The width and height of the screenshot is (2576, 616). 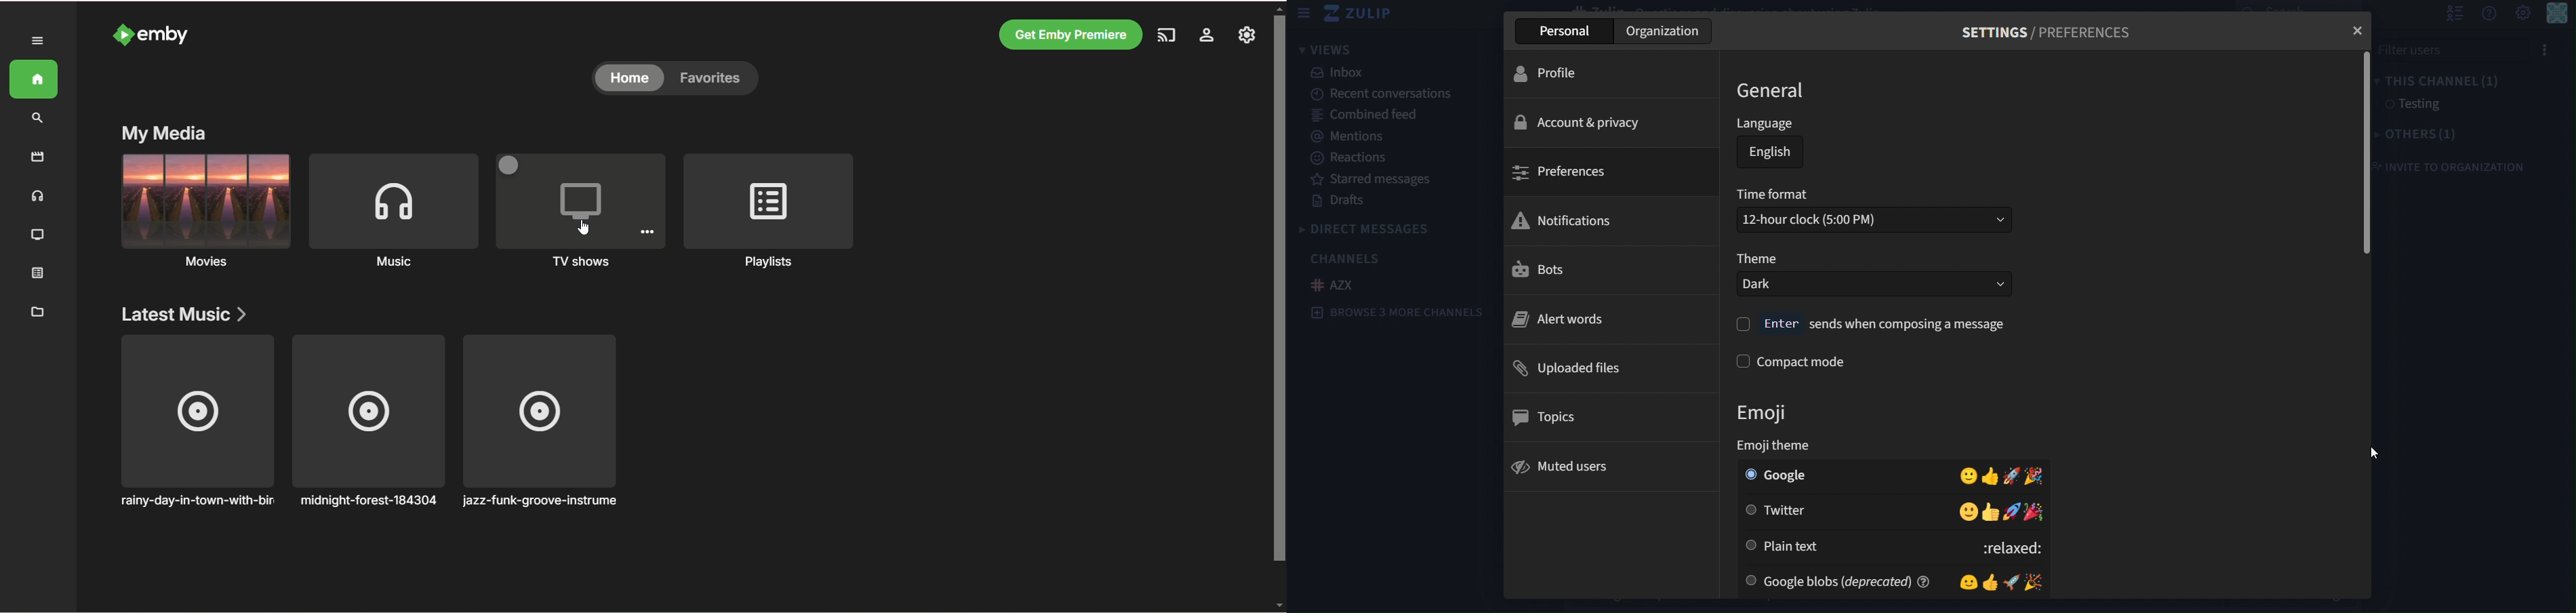 What do you see at coordinates (1765, 412) in the screenshot?
I see `emoji` at bounding box center [1765, 412].